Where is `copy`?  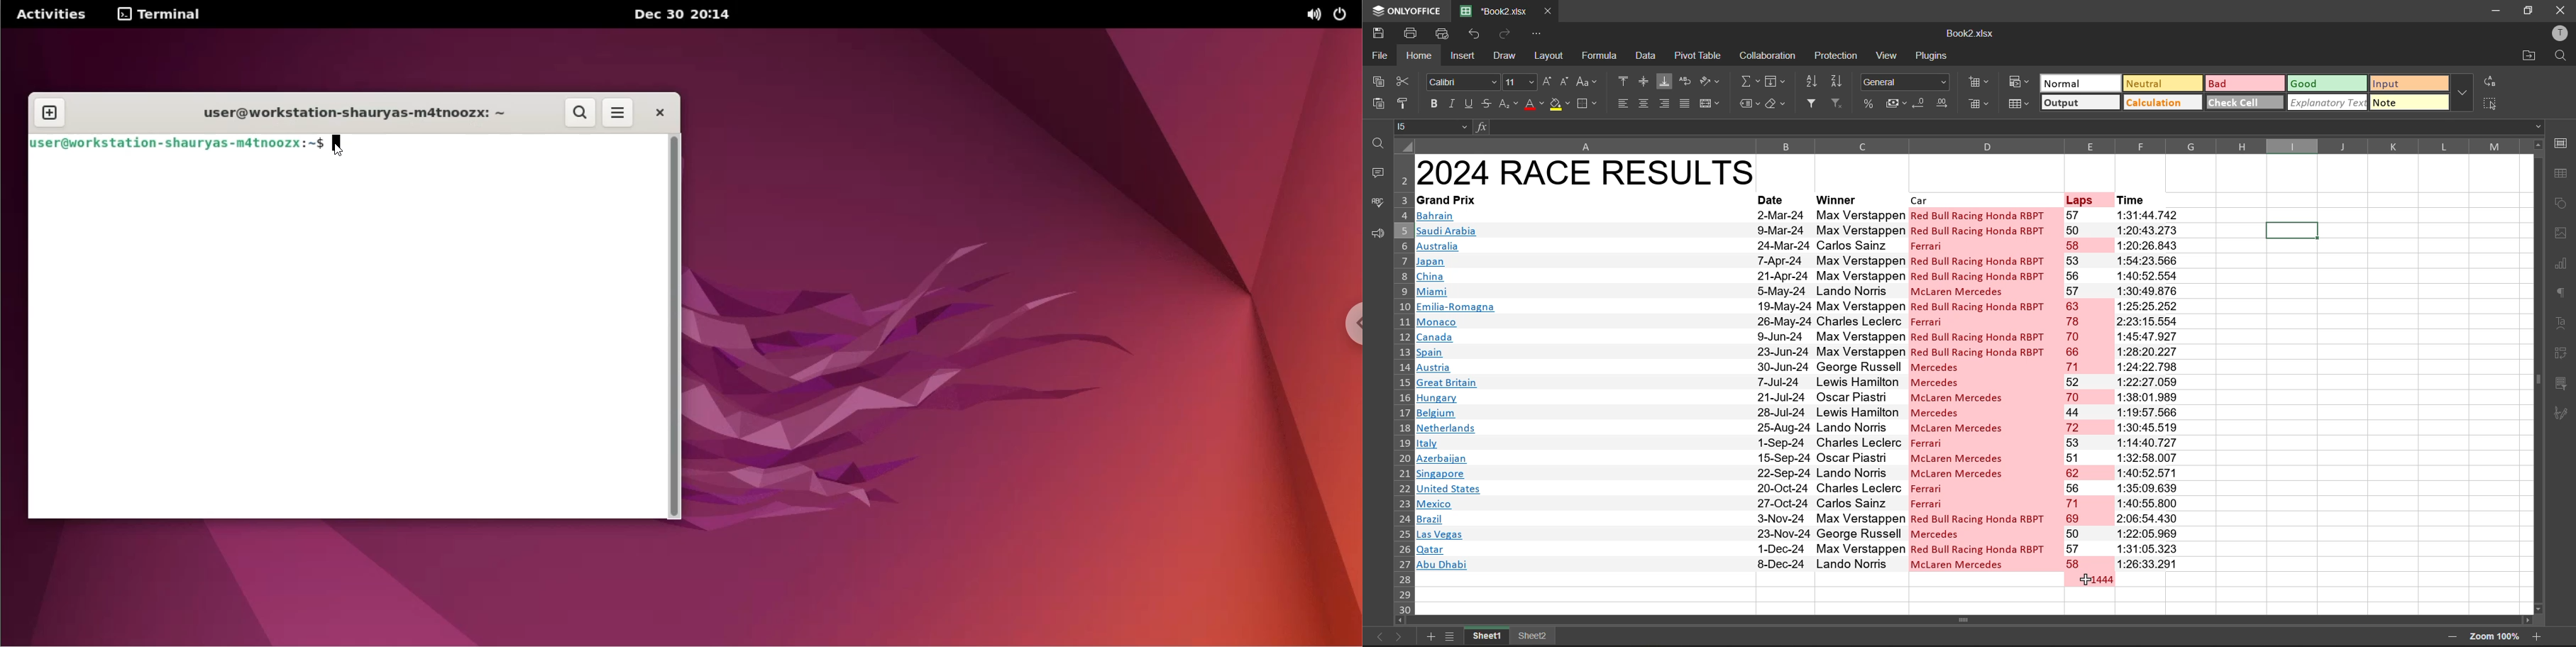 copy is located at coordinates (1376, 79).